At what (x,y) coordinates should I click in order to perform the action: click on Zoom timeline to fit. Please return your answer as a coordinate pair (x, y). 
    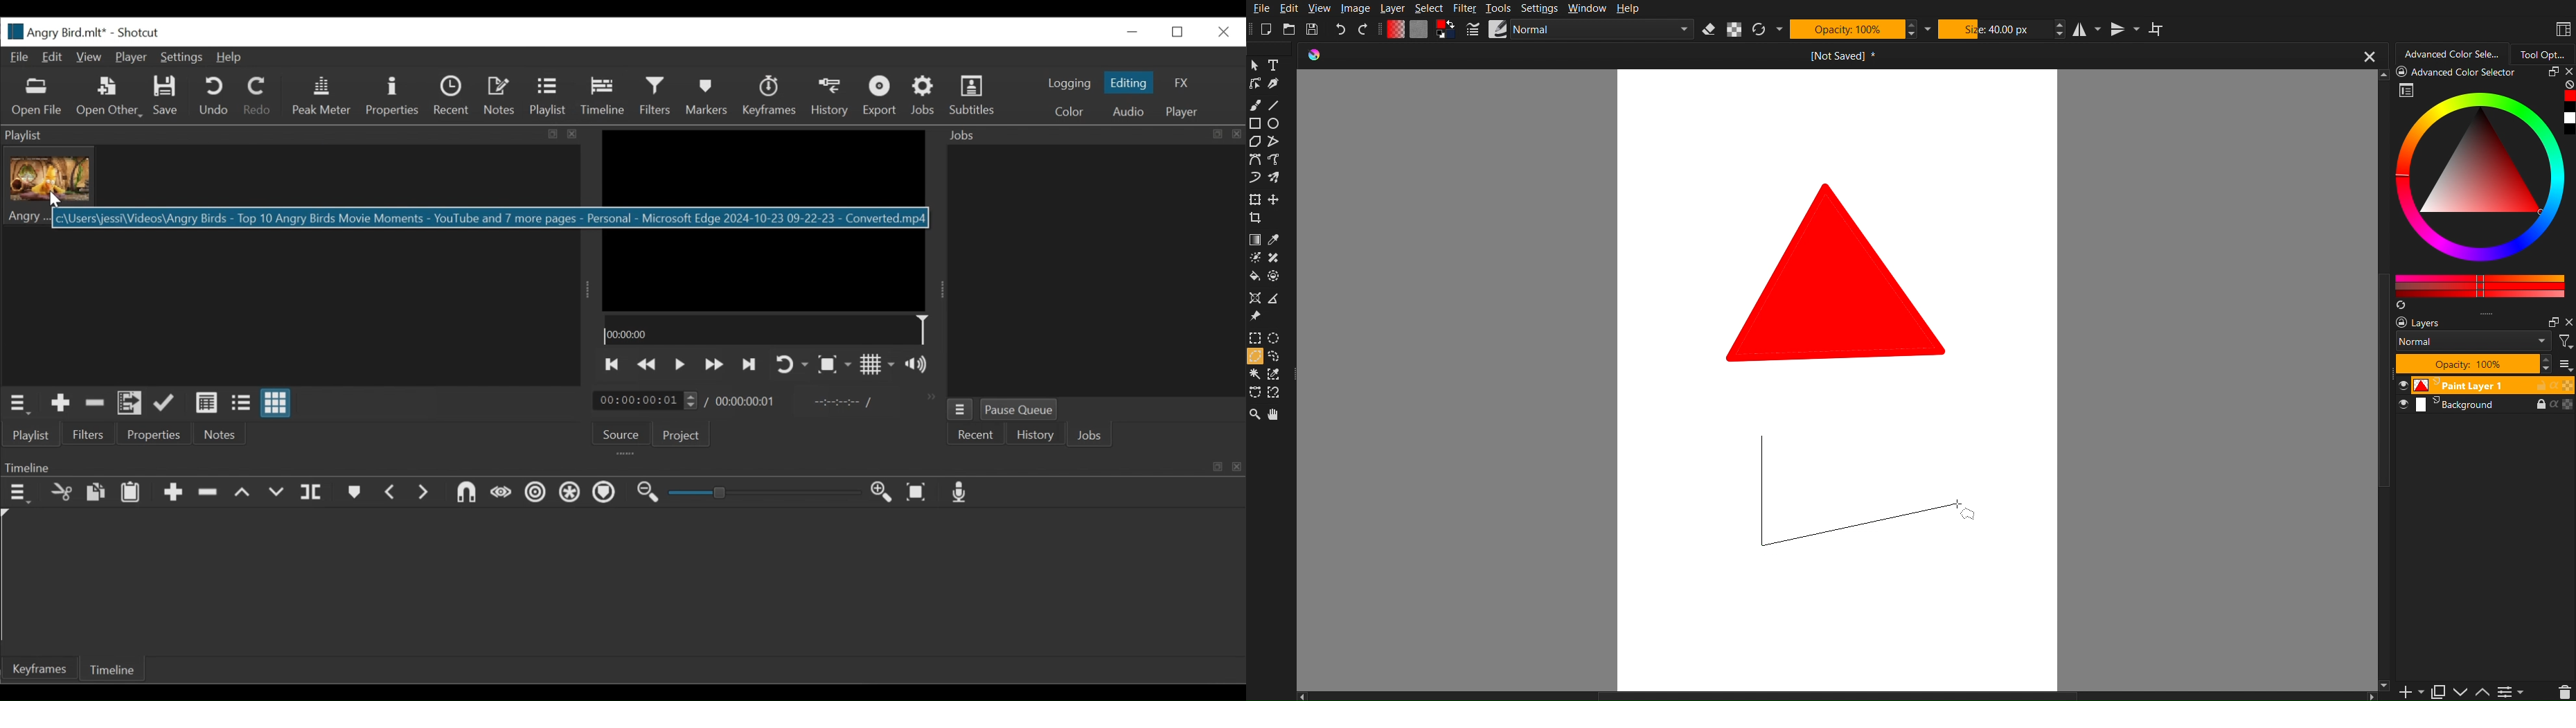
    Looking at the image, I should click on (917, 493).